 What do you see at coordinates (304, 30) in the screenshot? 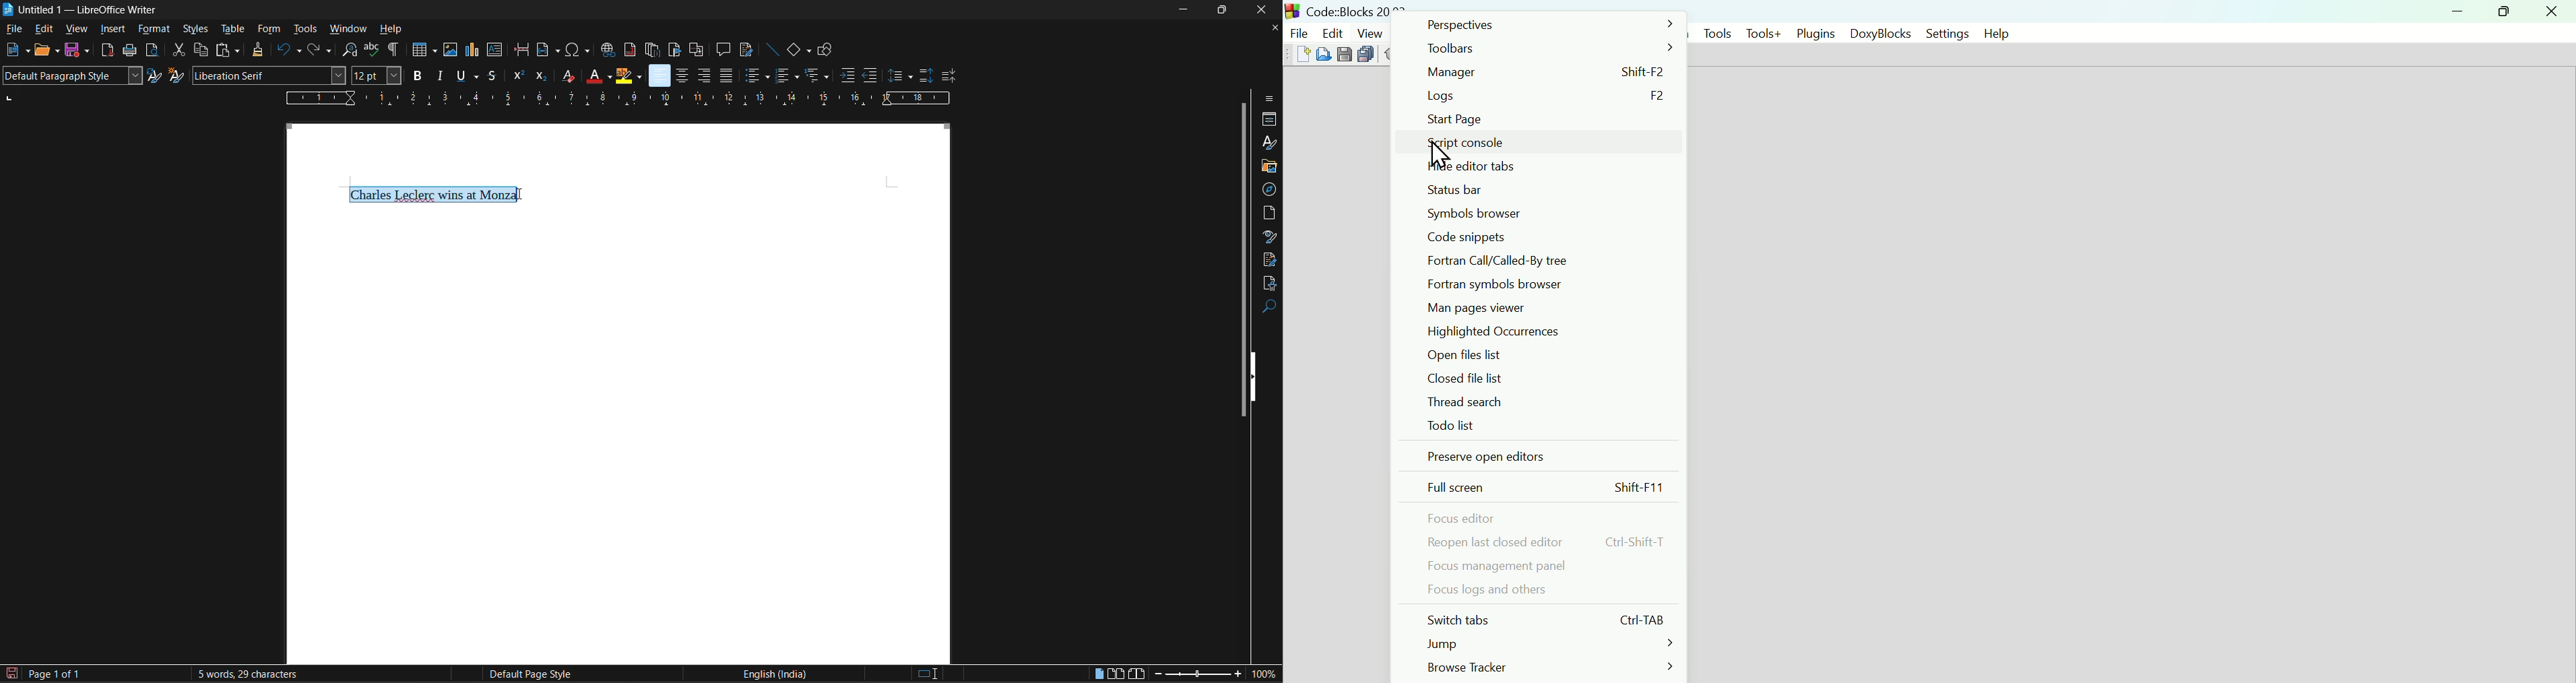
I see `tools` at bounding box center [304, 30].